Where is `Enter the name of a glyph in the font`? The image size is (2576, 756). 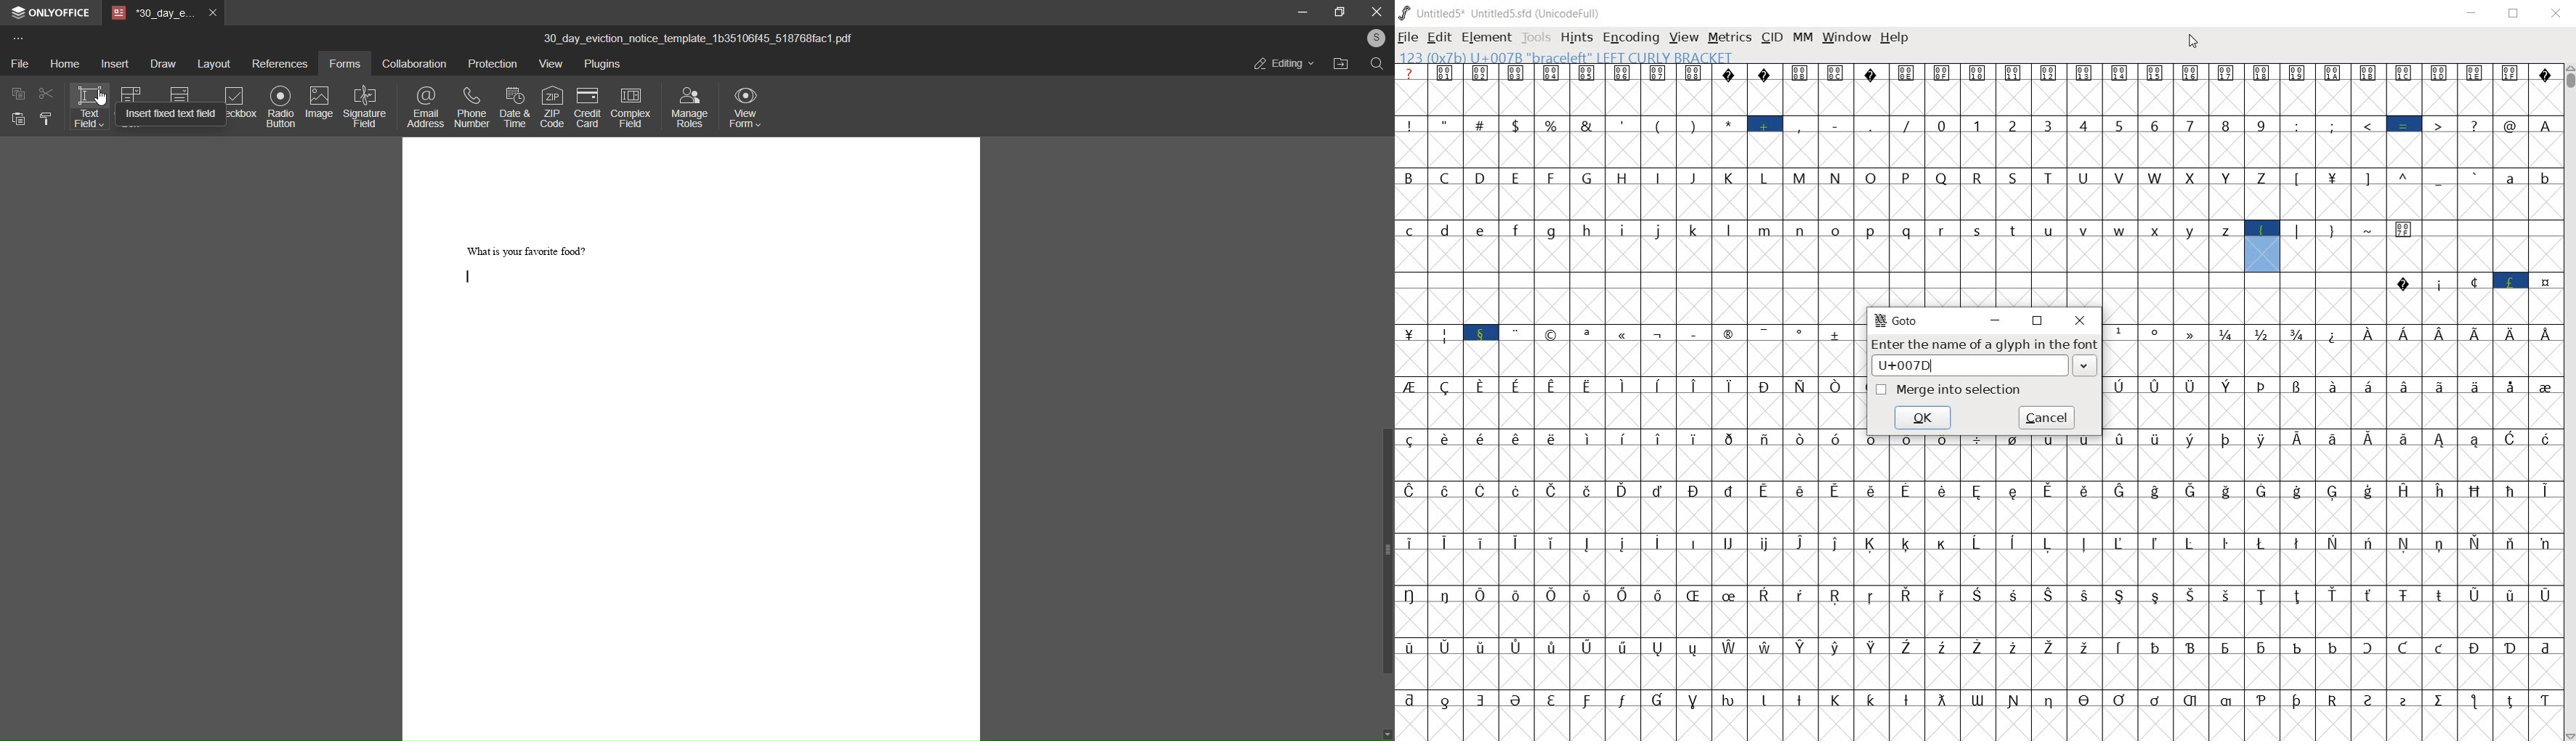
Enter the name of a glyph in the font is located at coordinates (1986, 357).